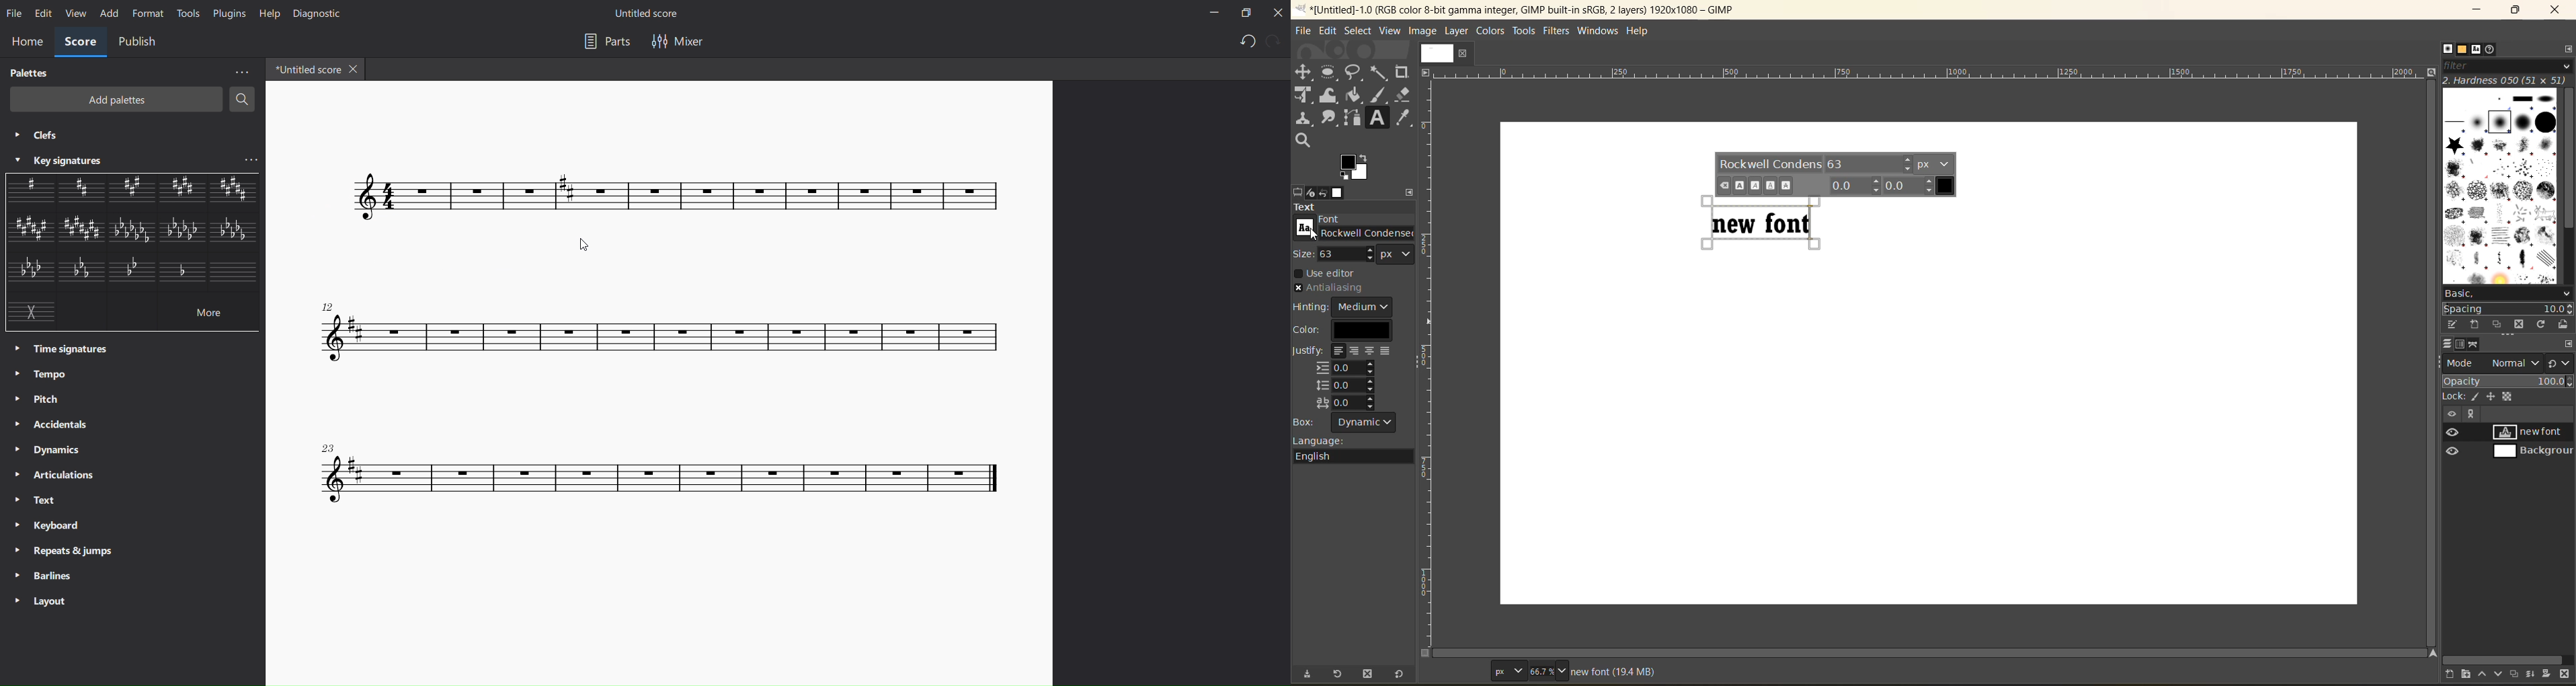 This screenshot has height=700, width=2576. I want to click on dynamics, so click(54, 451).